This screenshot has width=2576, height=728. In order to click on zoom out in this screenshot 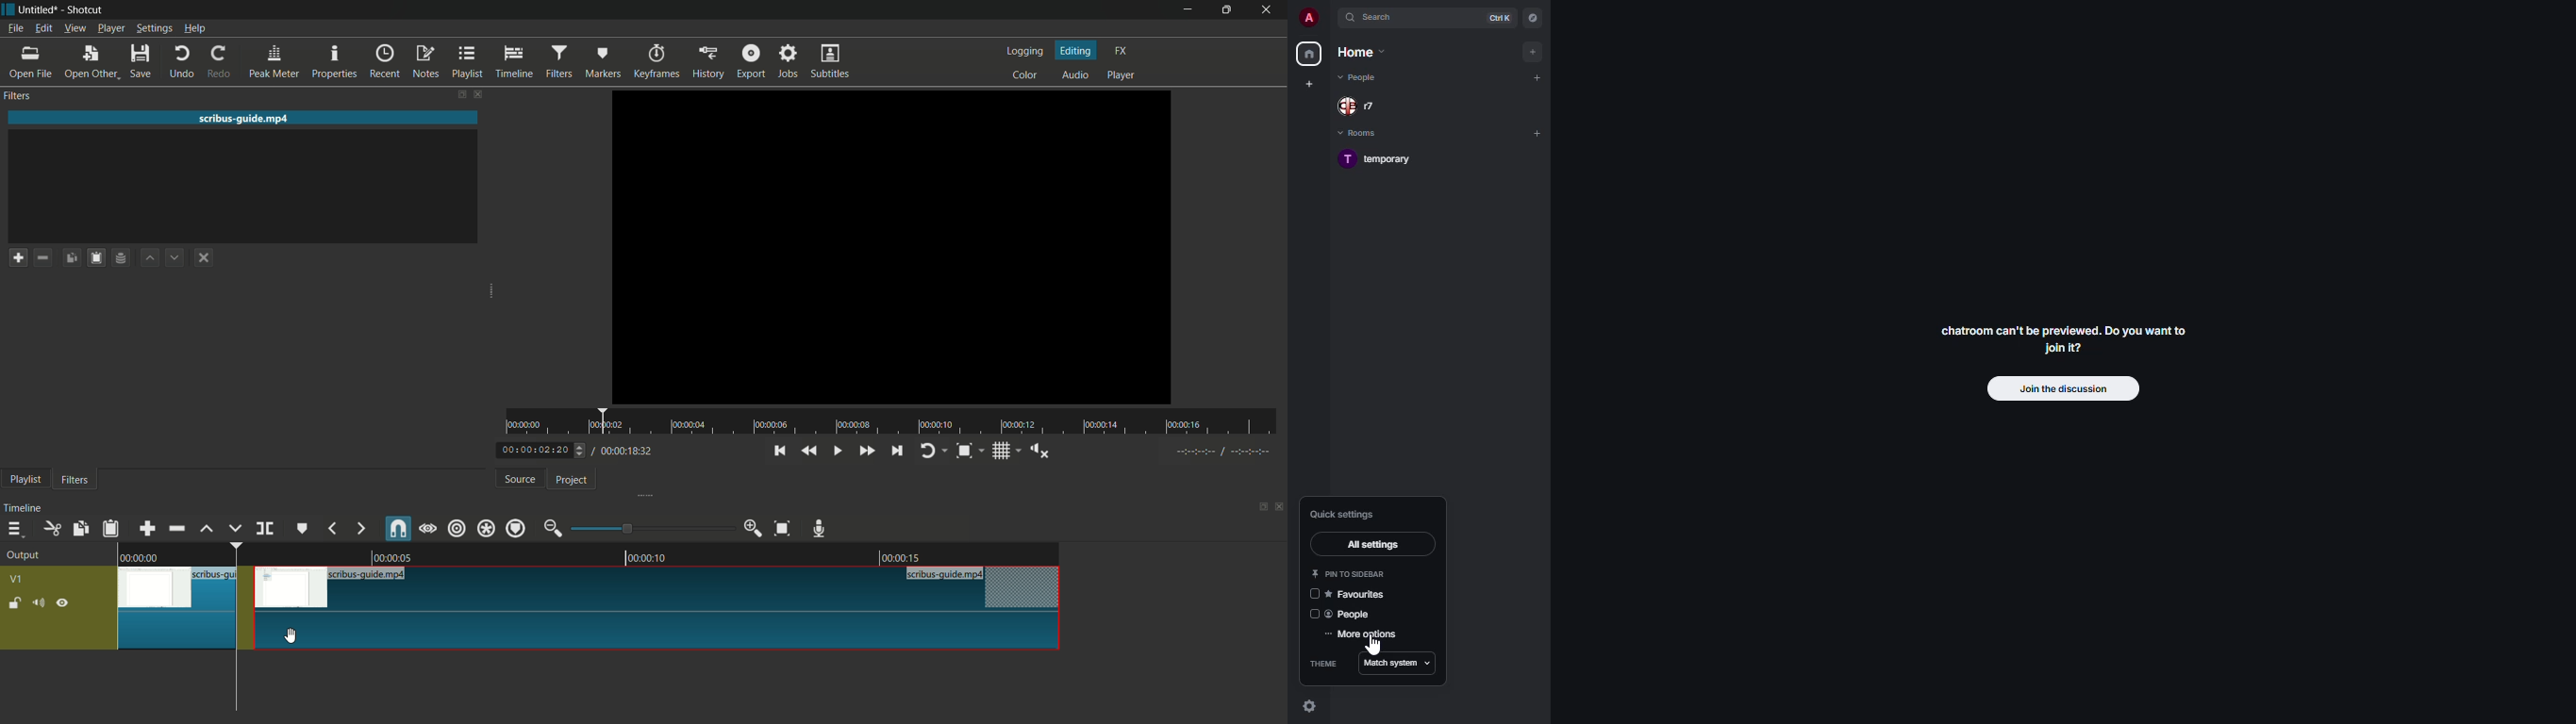, I will do `click(552, 528)`.